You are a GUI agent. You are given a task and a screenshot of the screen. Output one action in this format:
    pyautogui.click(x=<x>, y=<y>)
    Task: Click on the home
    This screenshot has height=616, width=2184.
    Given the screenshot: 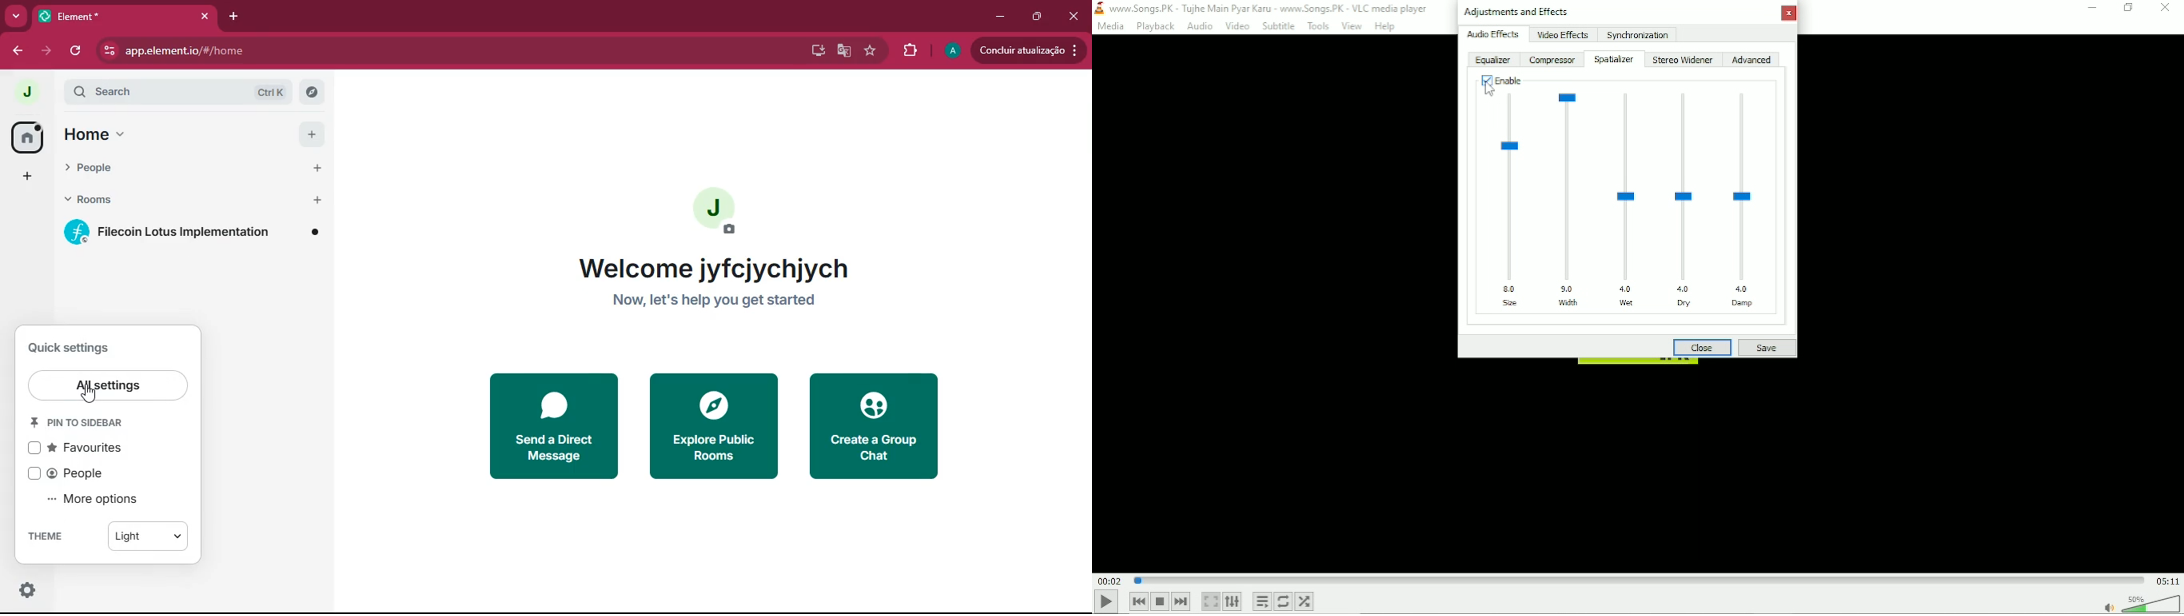 What is the action you would take?
    pyautogui.click(x=26, y=136)
    